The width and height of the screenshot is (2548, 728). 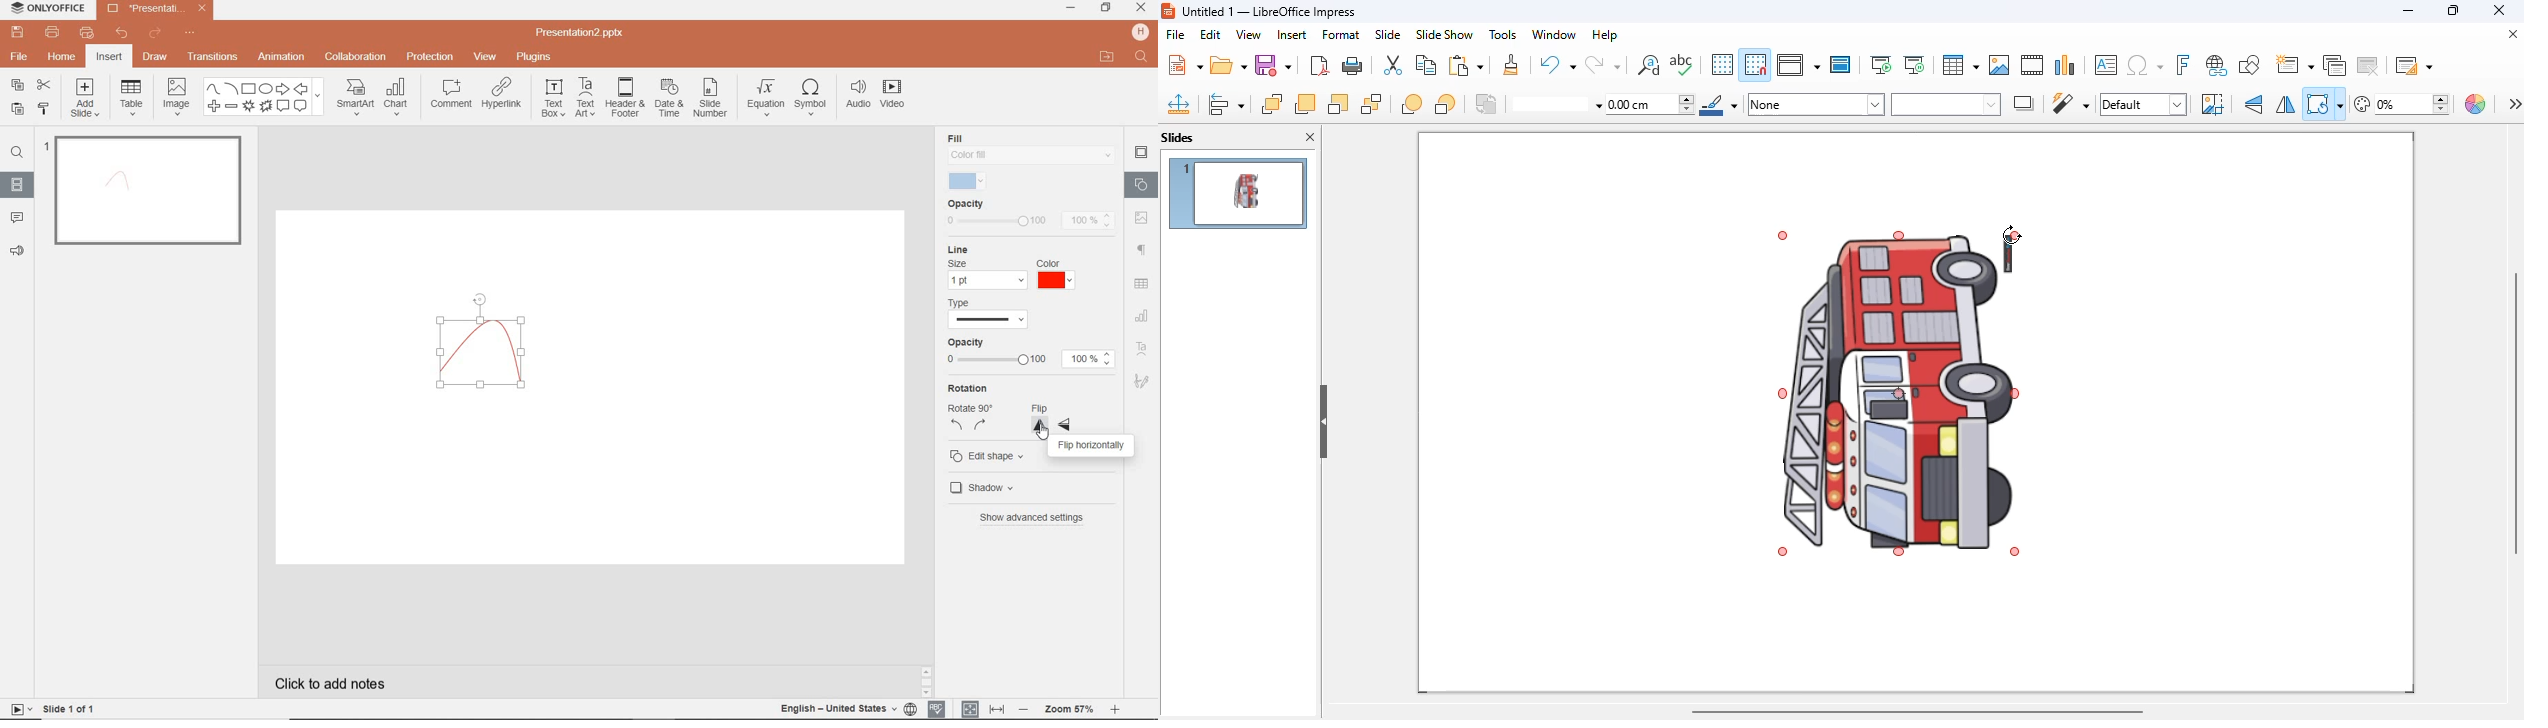 I want to click on Presentation2.pptx, so click(x=157, y=11).